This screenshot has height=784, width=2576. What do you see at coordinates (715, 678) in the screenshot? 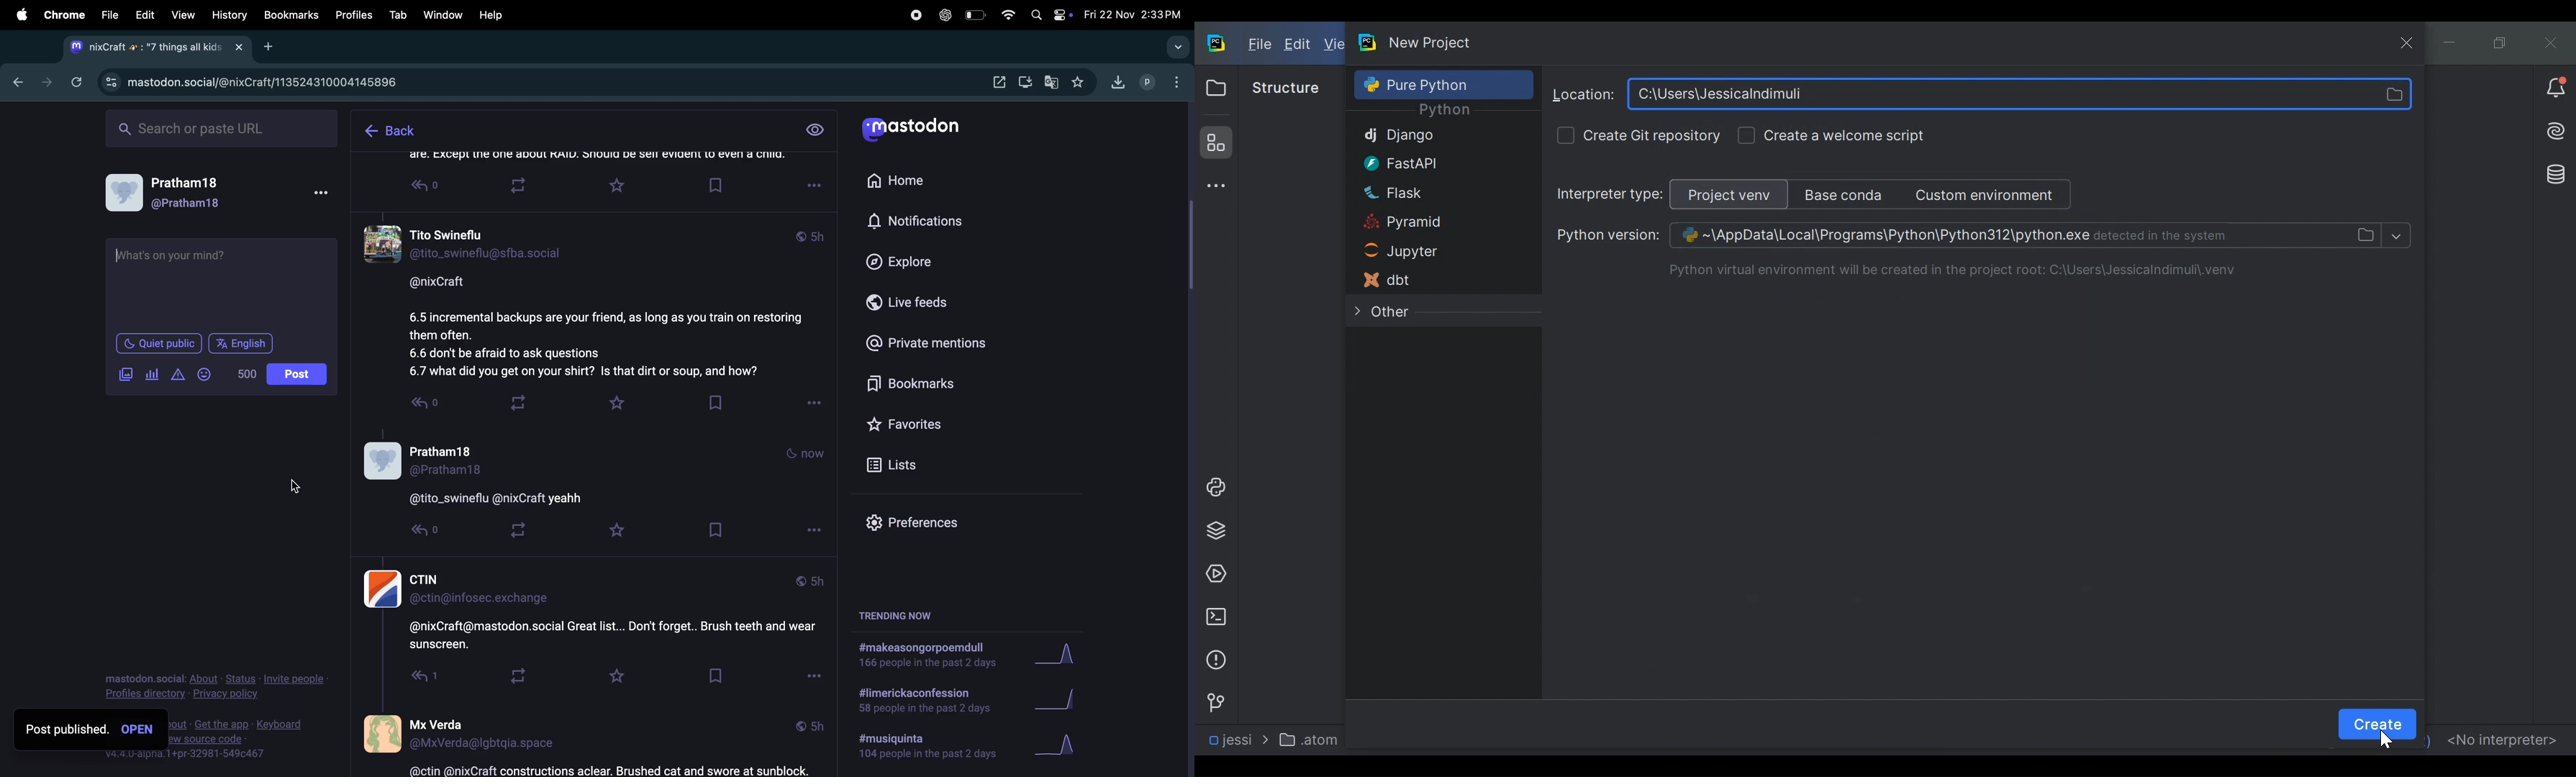
I see `Bookmark` at bounding box center [715, 678].